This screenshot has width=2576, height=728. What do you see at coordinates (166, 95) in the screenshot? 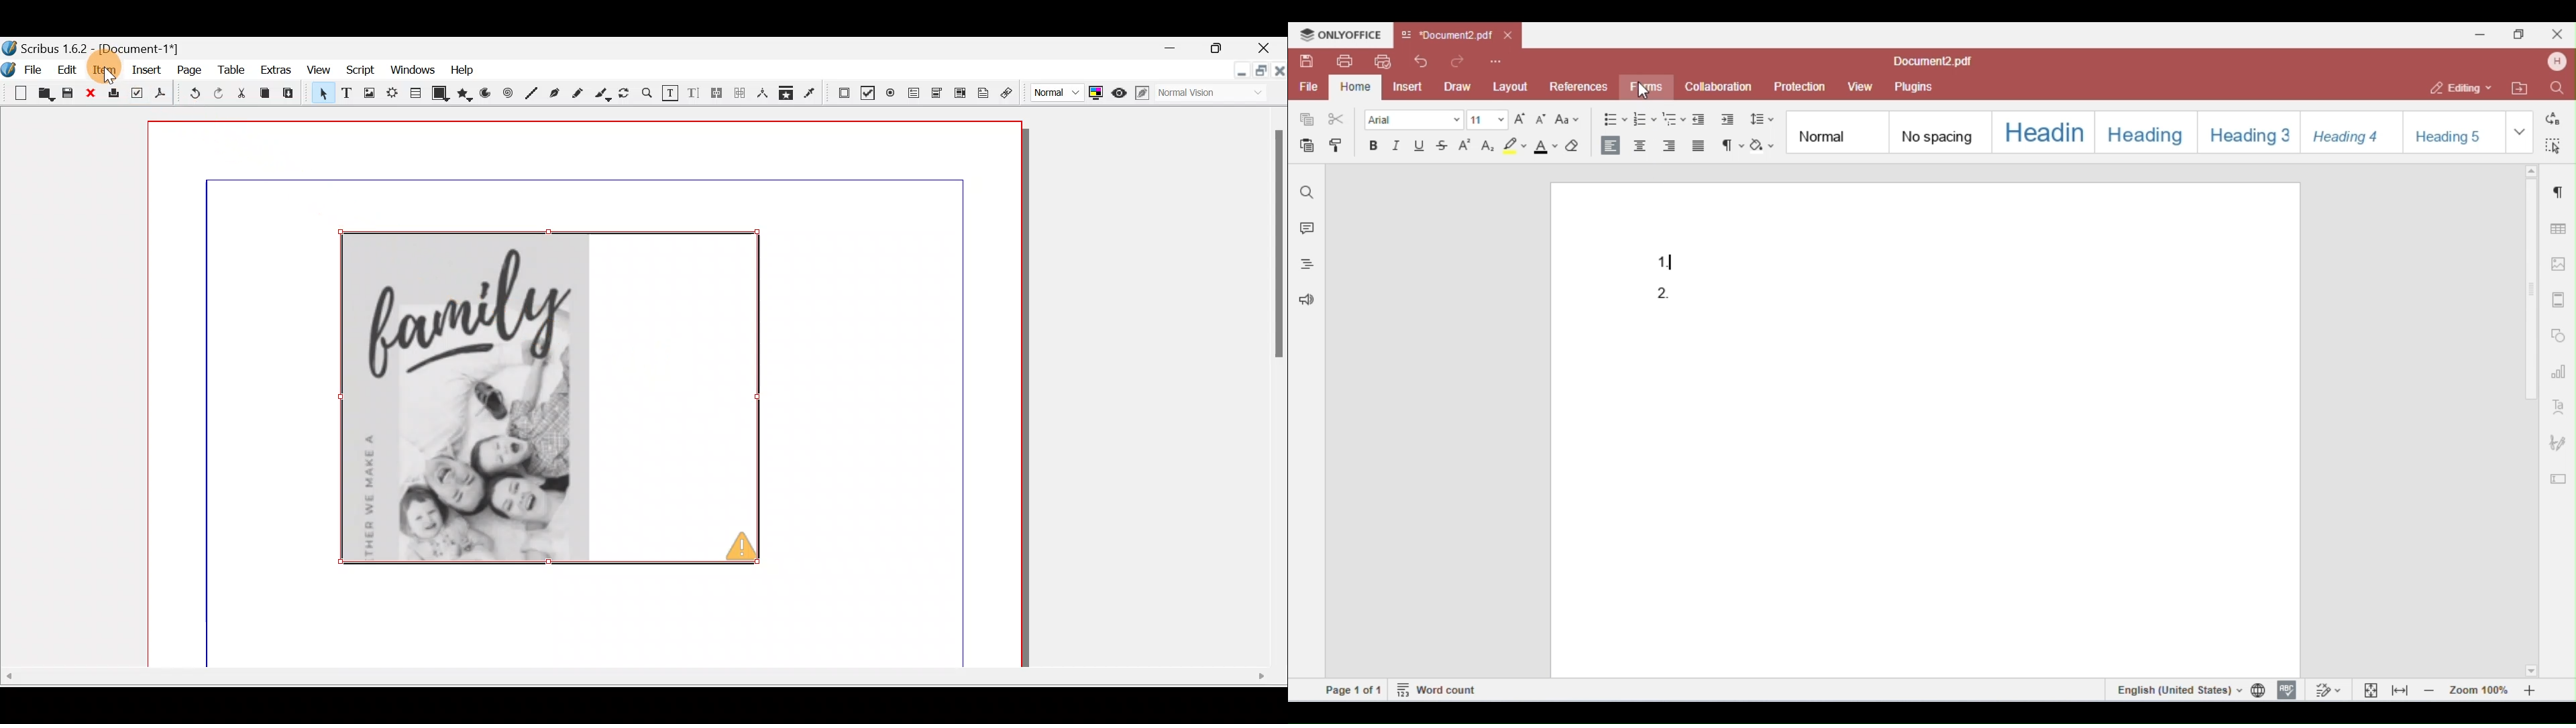
I see `Save as PDF` at bounding box center [166, 95].